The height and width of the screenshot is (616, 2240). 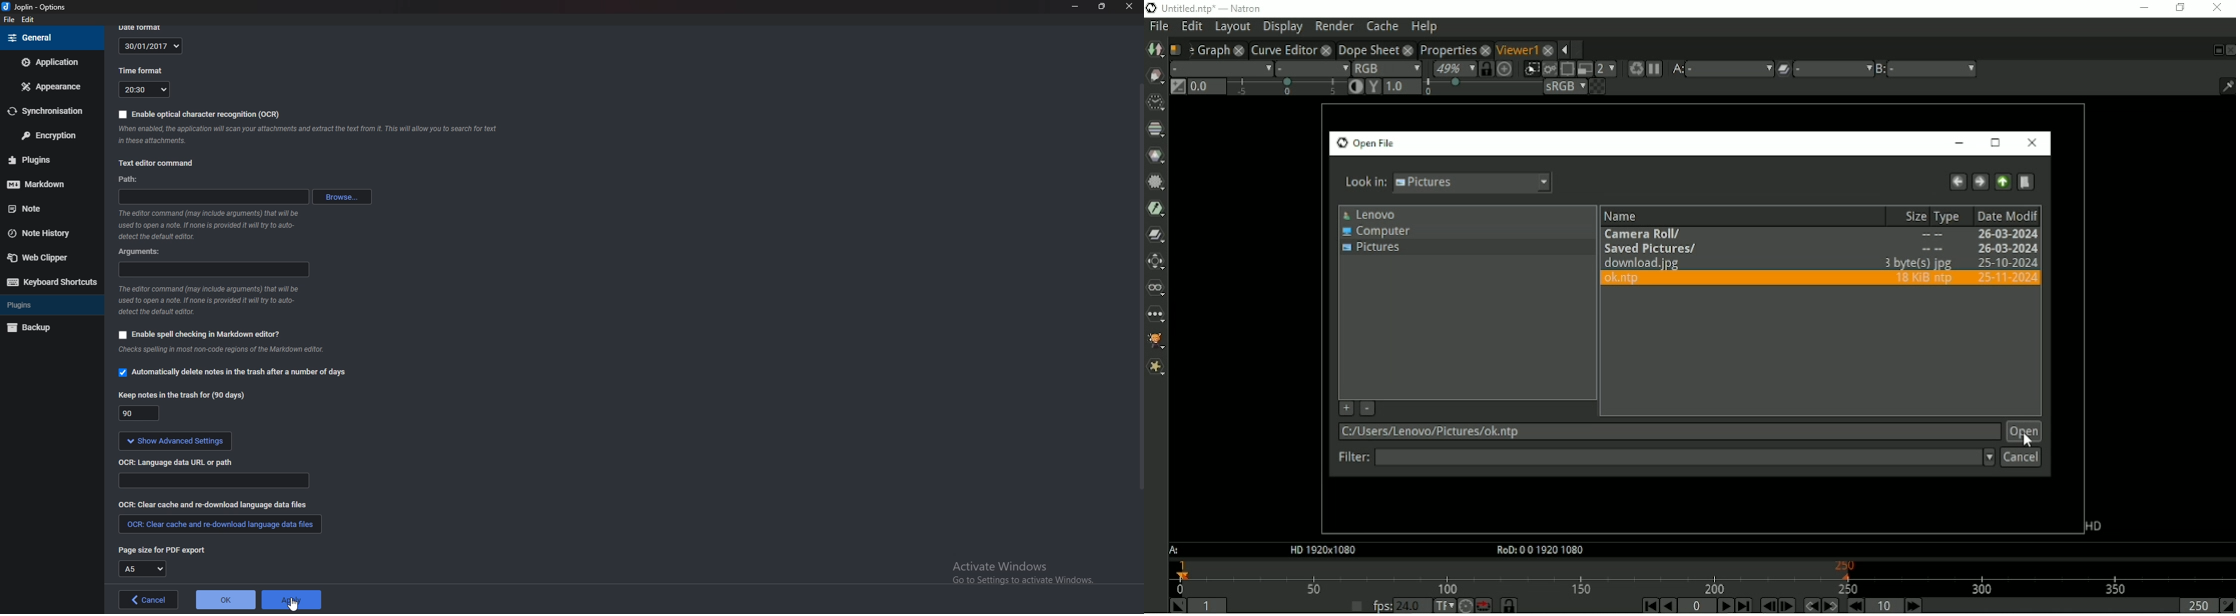 What do you see at coordinates (142, 69) in the screenshot?
I see `Time format` at bounding box center [142, 69].